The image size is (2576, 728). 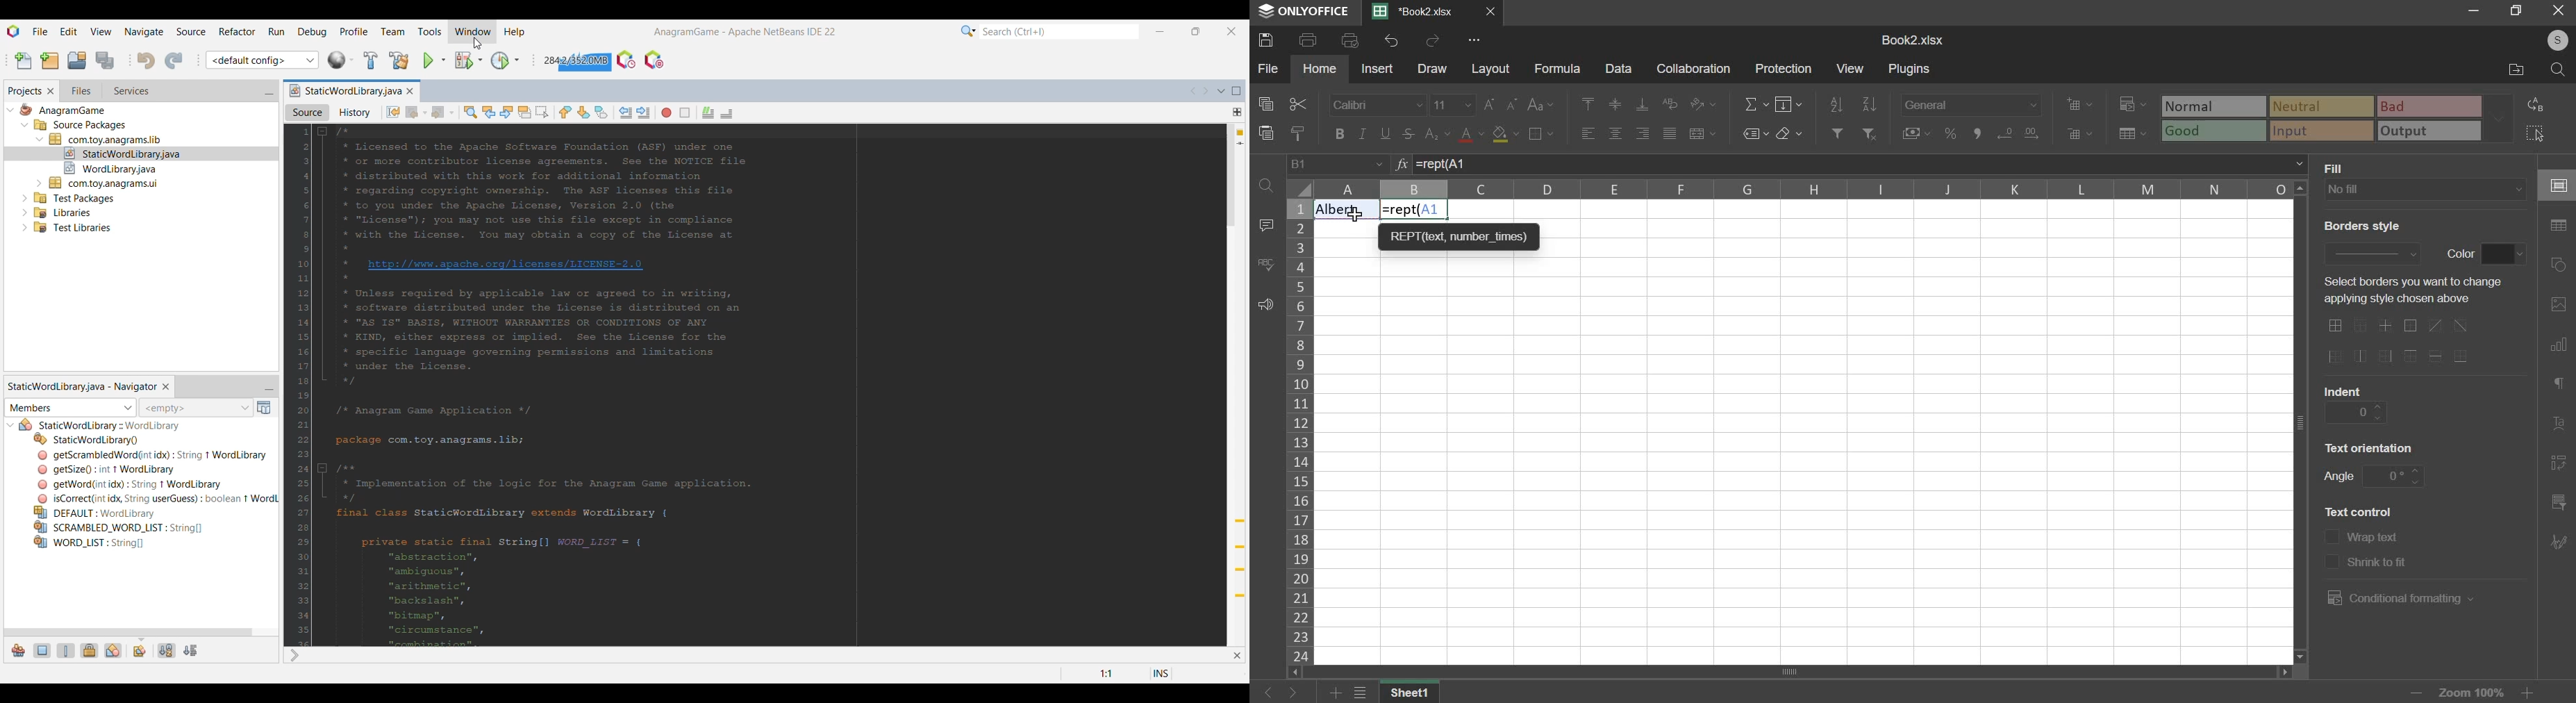 What do you see at coordinates (1265, 693) in the screenshot?
I see `go back` at bounding box center [1265, 693].